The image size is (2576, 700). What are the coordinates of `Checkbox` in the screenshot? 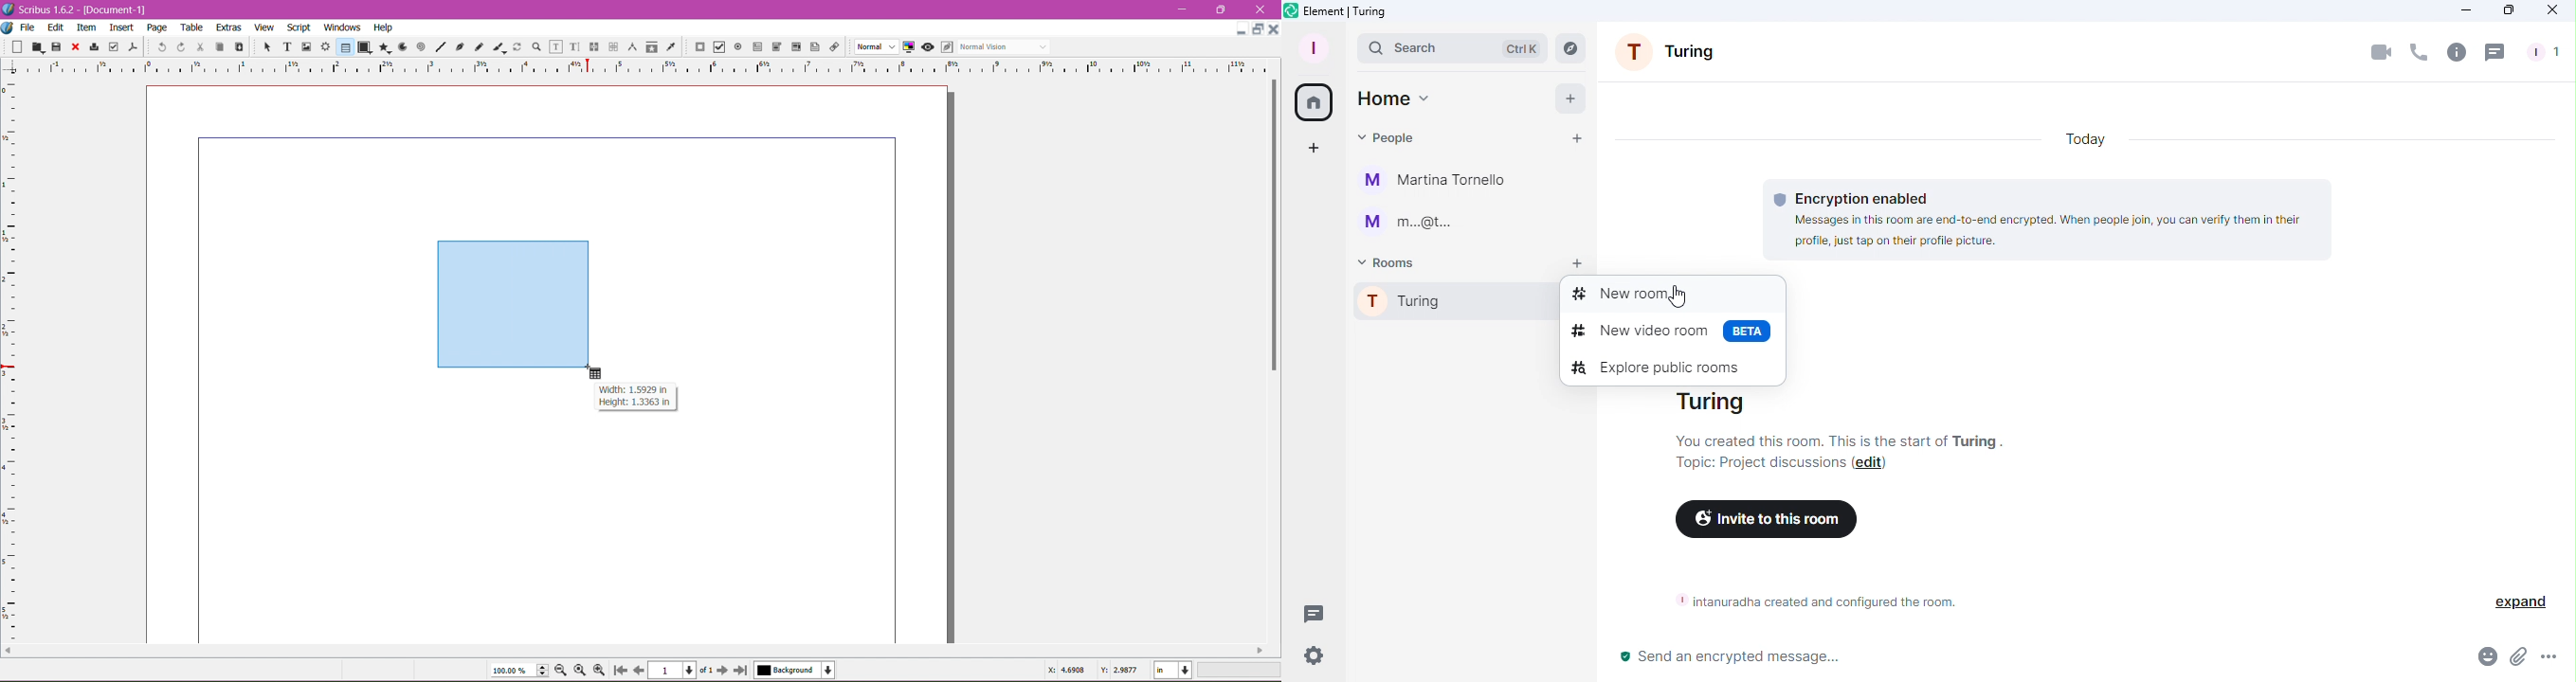 It's located at (718, 48).